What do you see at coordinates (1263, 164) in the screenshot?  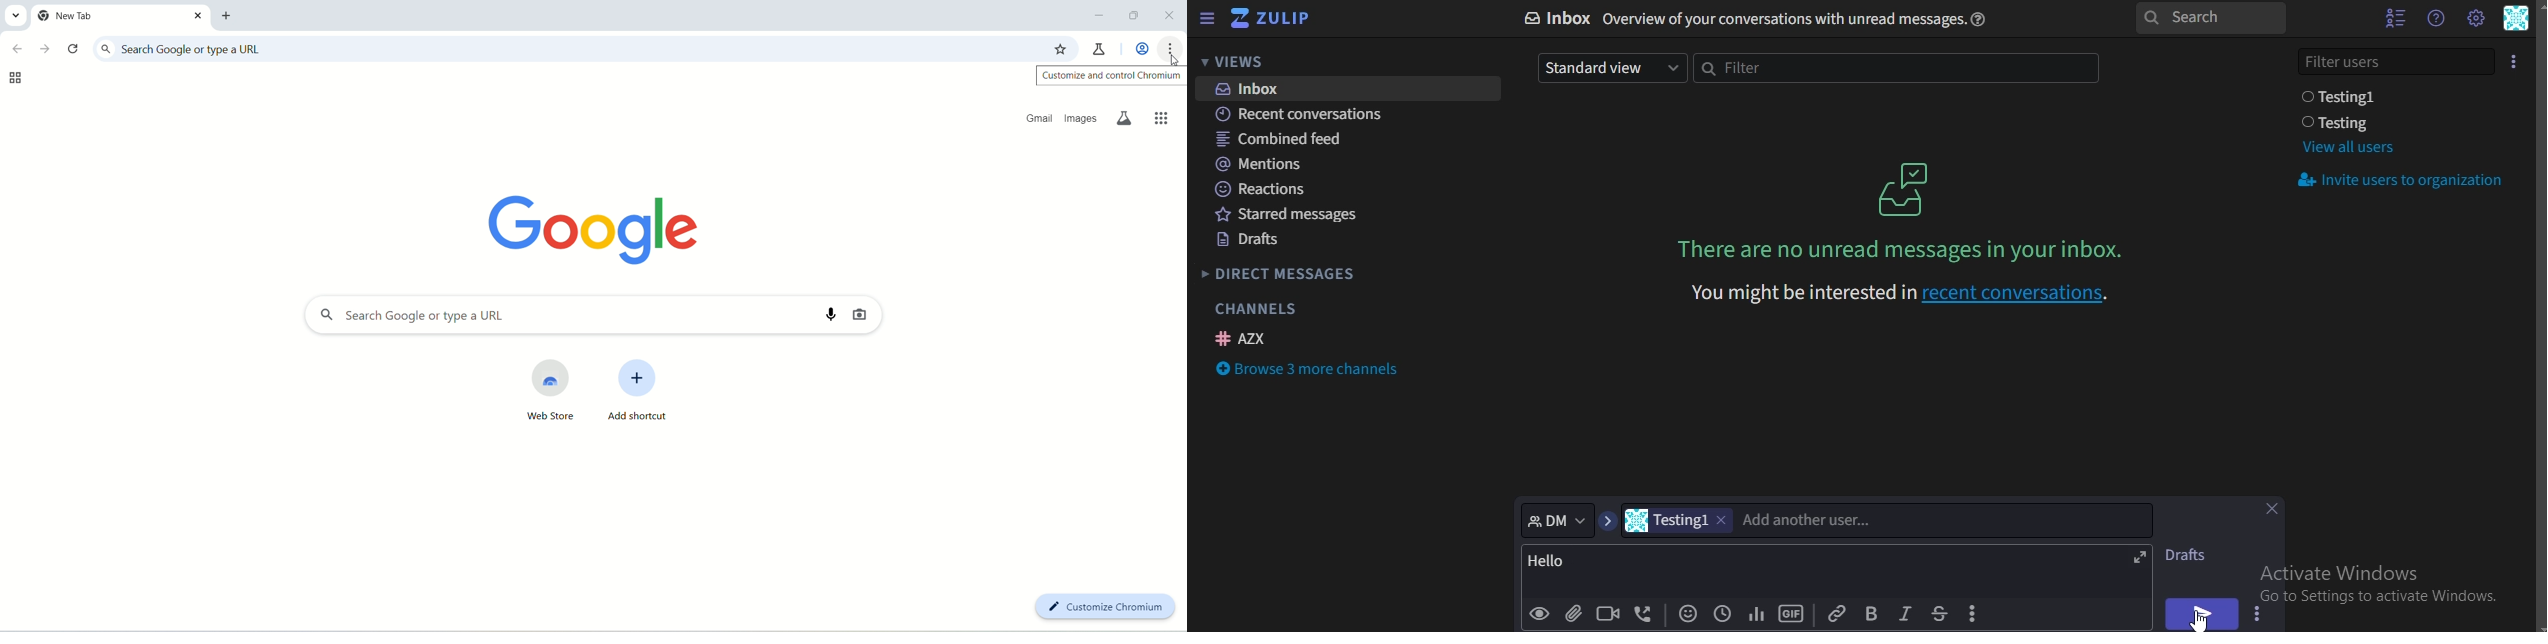 I see `mentions` at bounding box center [1263, 164].